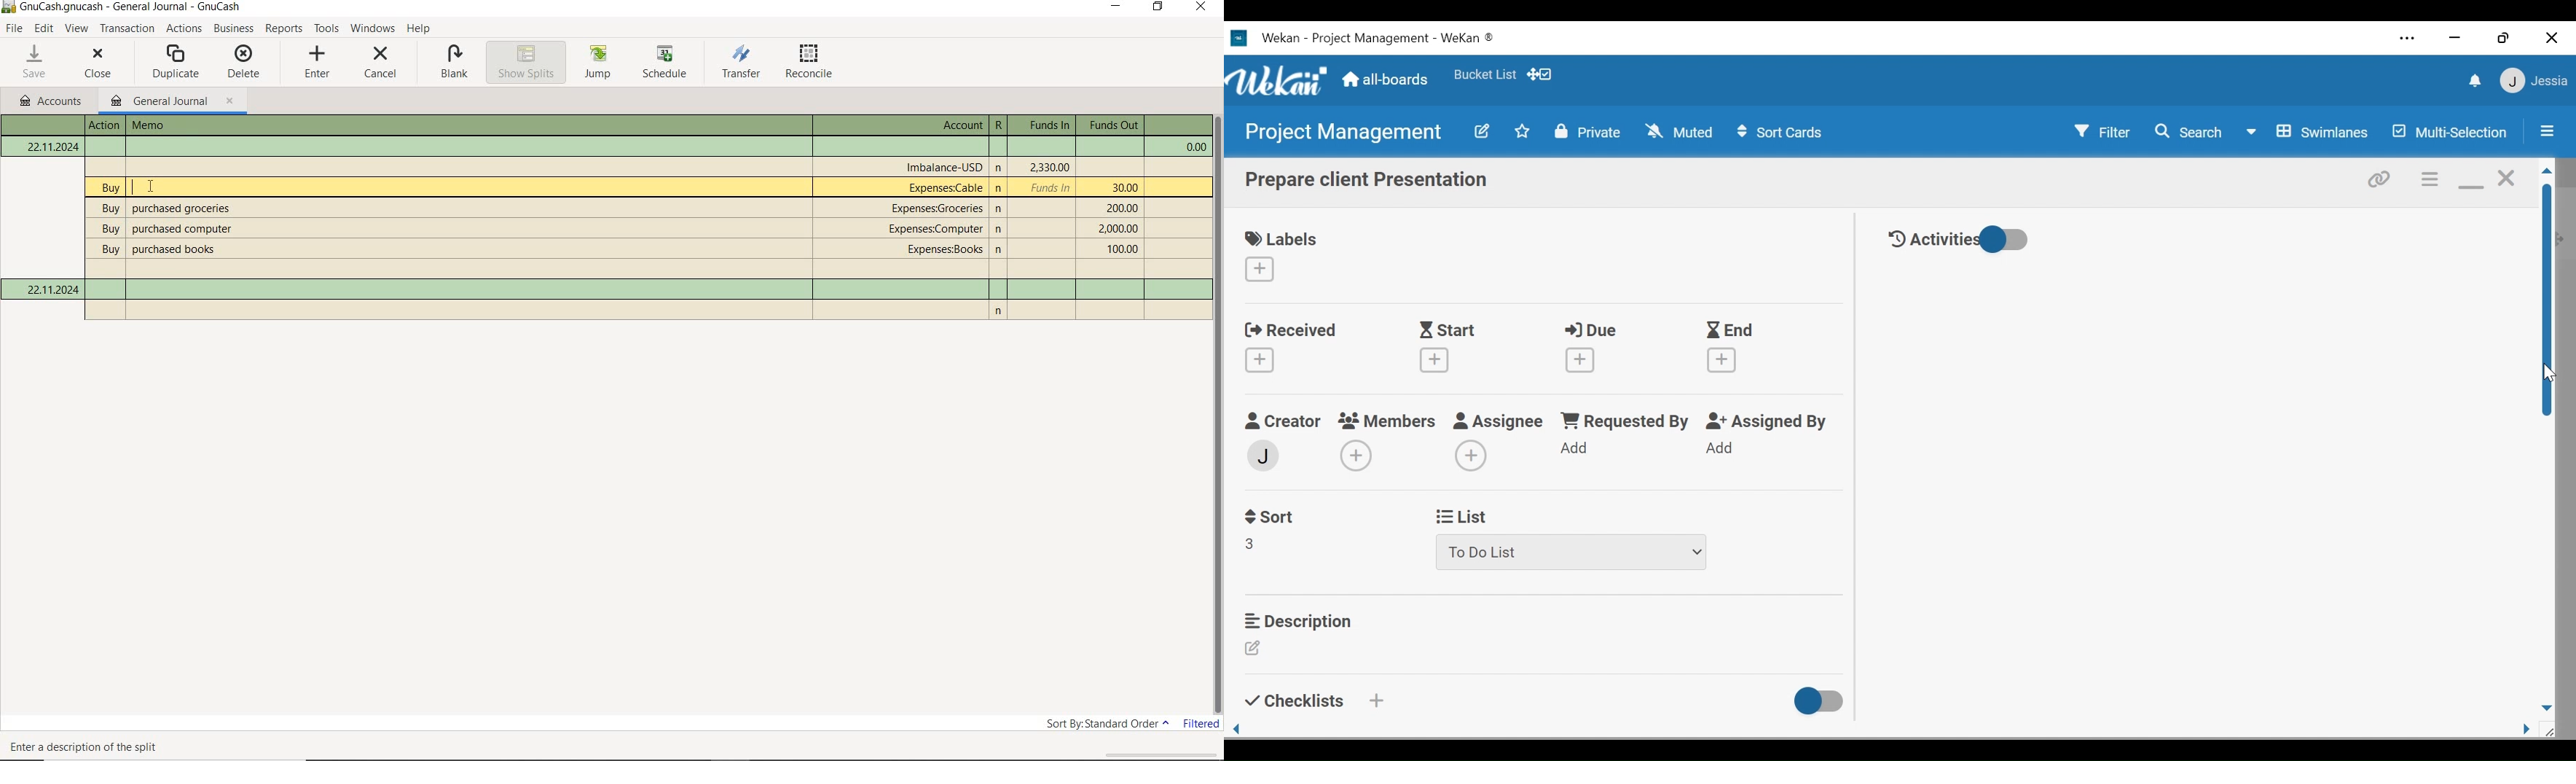 The image size is (2576, 784). Describe the element at coordinates (243, 63) in the screenshot. I see `delete` at that location.